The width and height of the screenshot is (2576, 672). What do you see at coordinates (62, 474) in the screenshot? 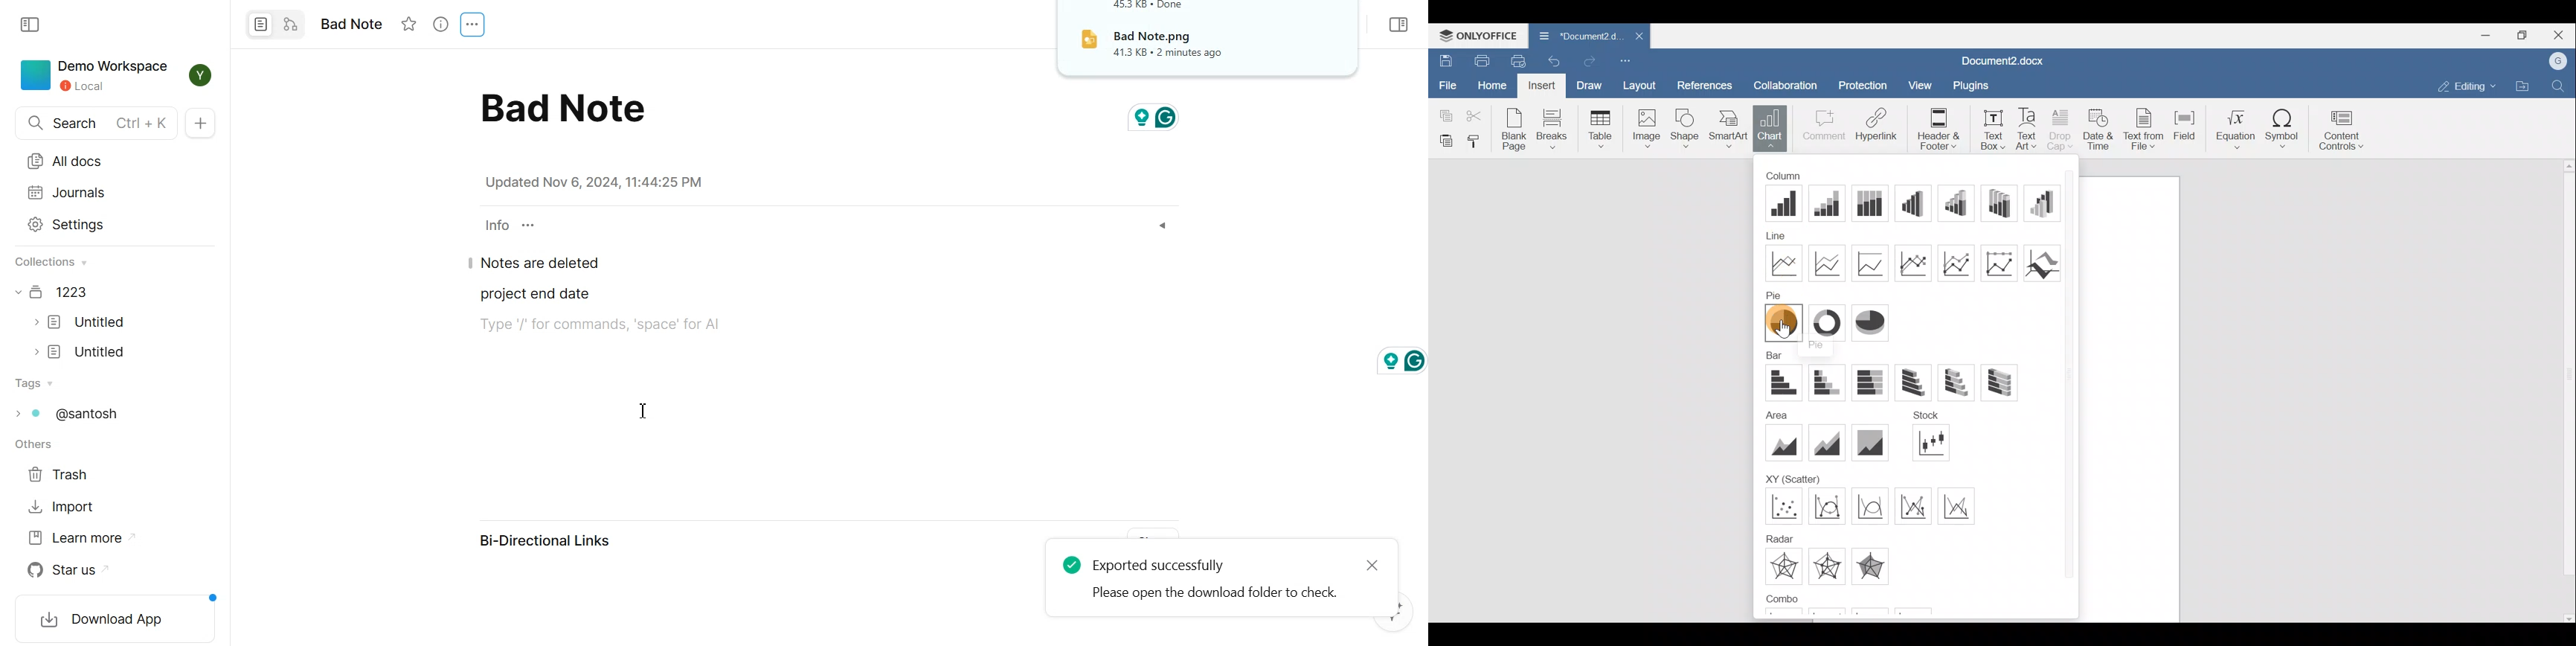
I see `Trash` at bounding box center [62, 474].